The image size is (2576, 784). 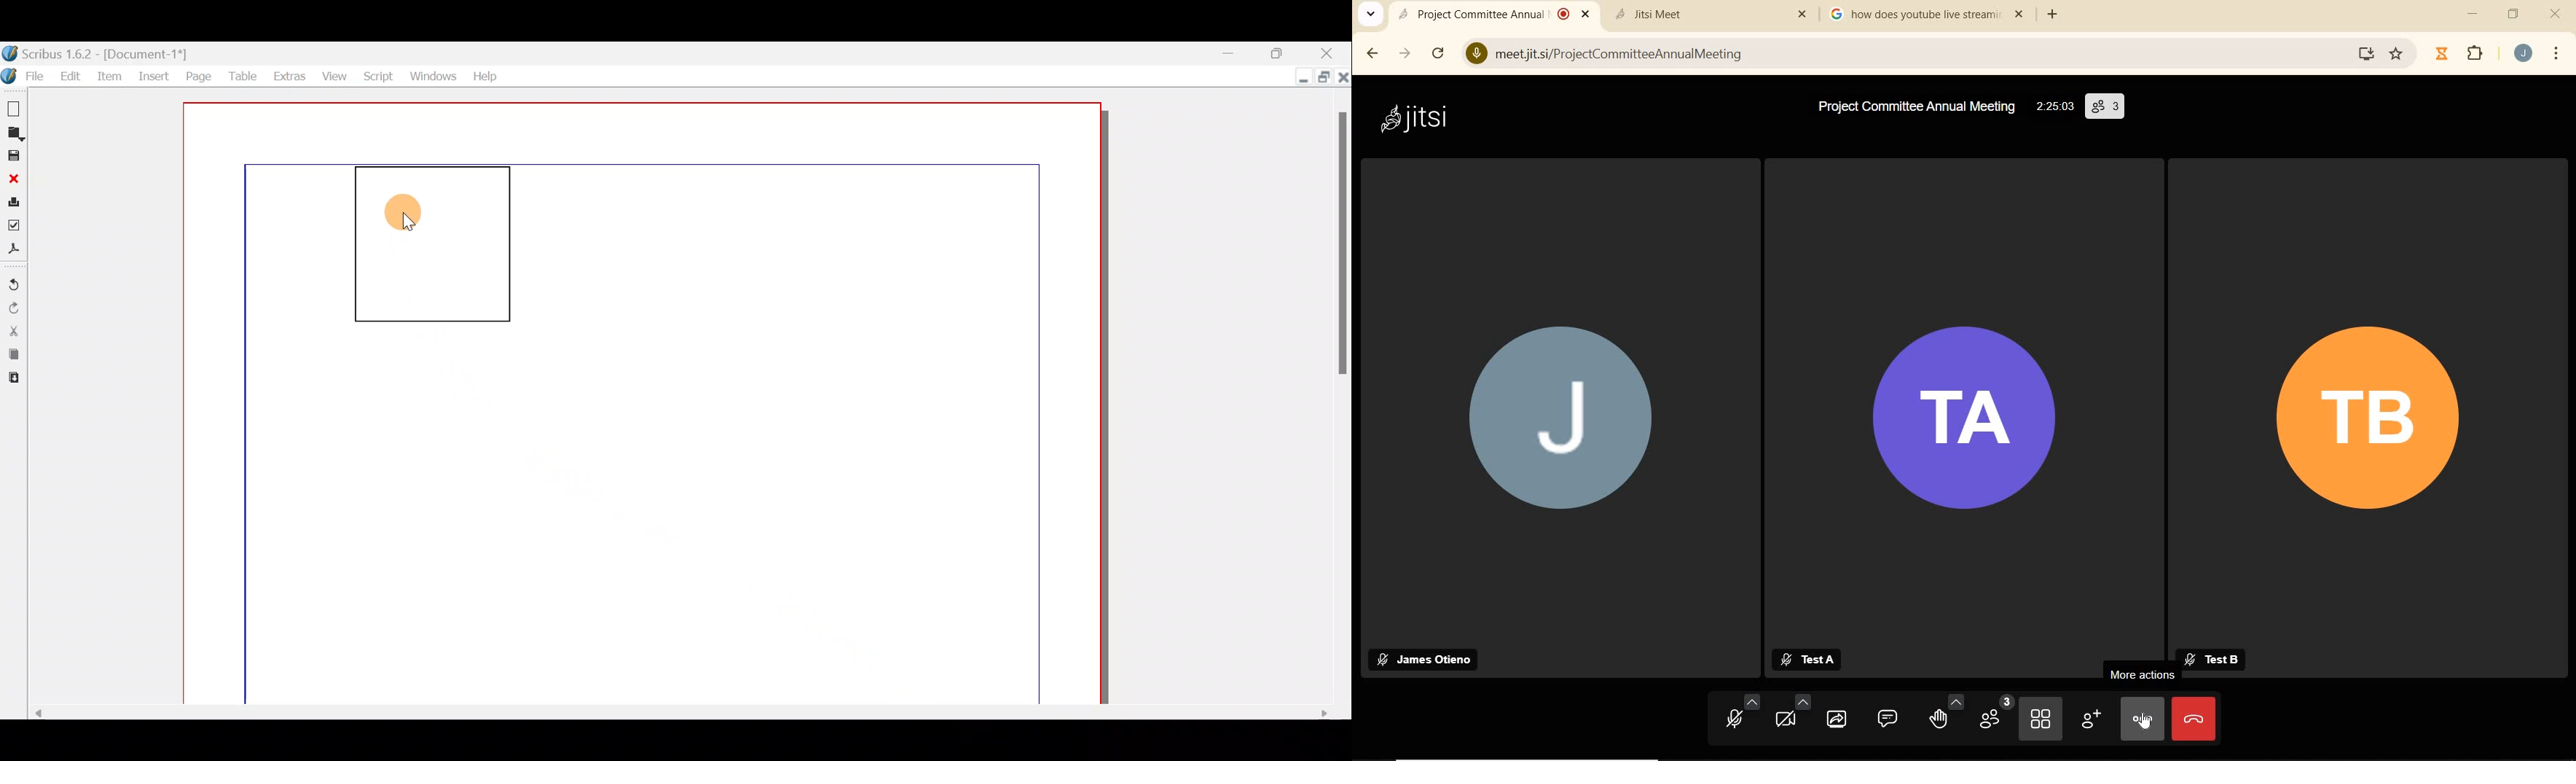 What do you see at coordinates (13, 179) in the screenshot?
I see `Close` at bounding box center [13, 179].